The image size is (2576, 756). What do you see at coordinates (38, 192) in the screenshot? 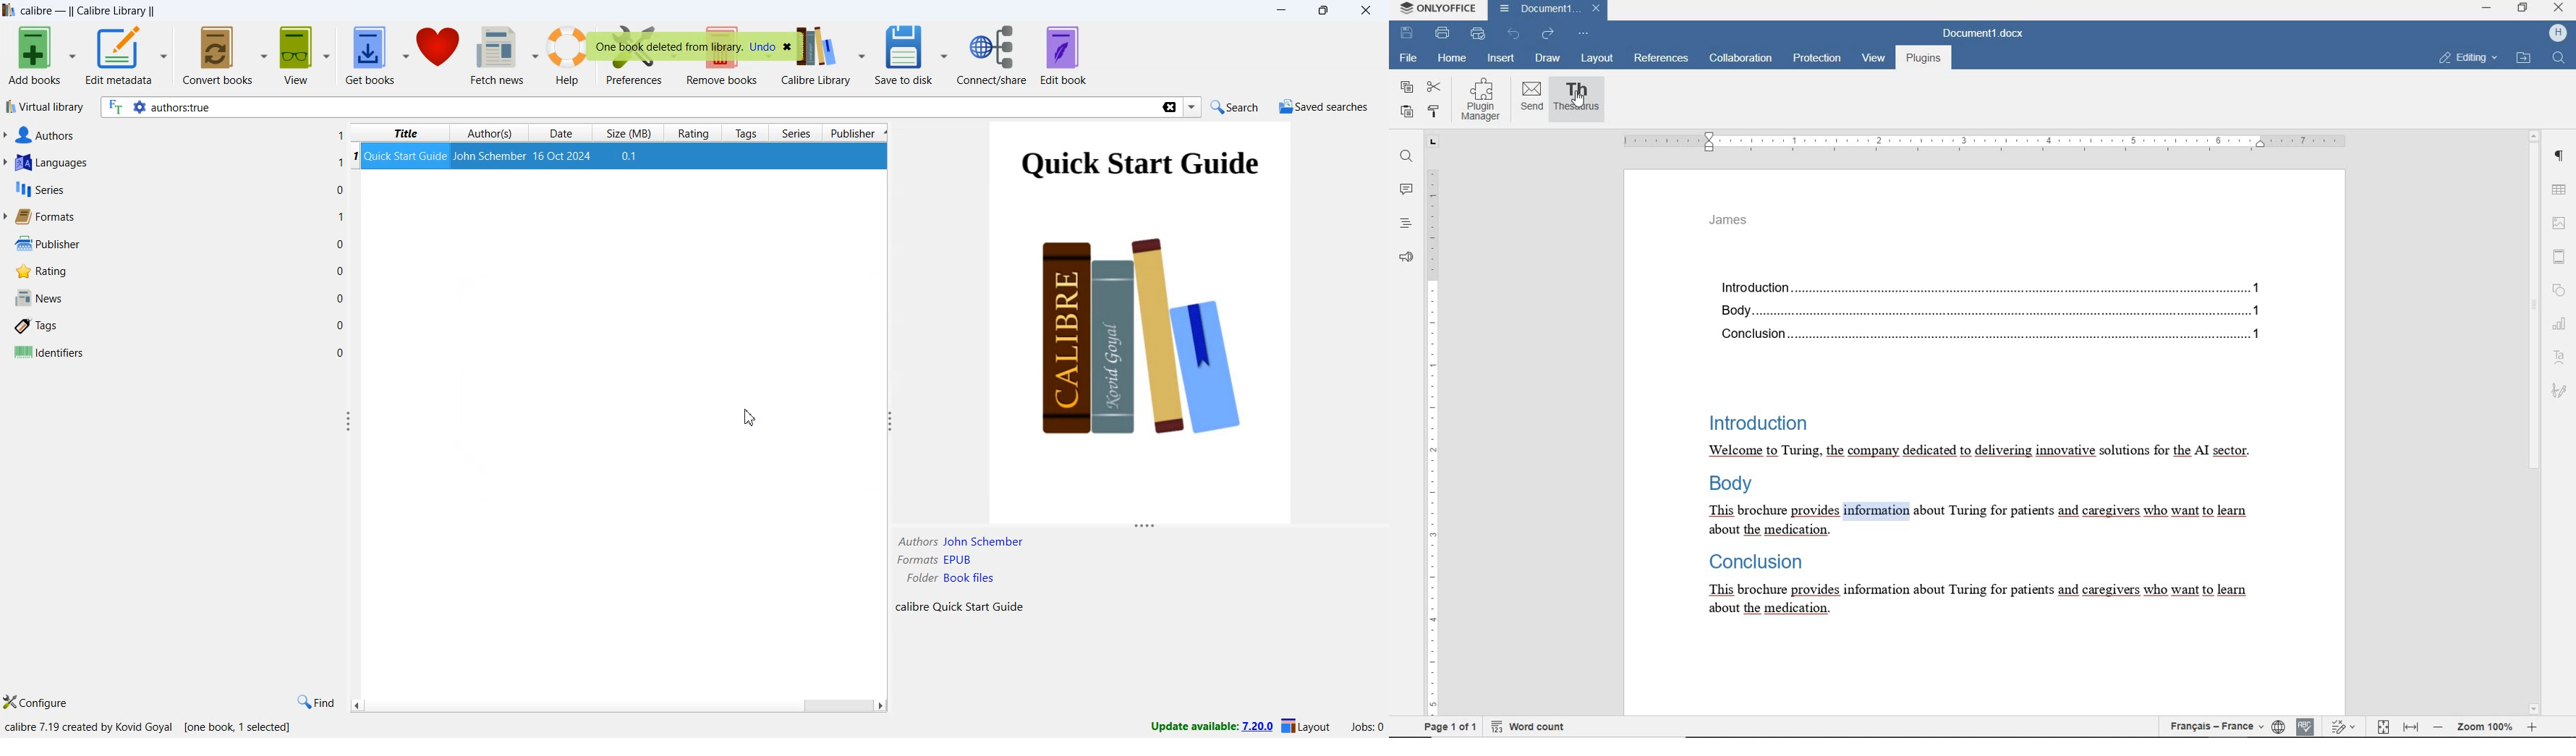
I see `series` at bounding box center [38, 192].